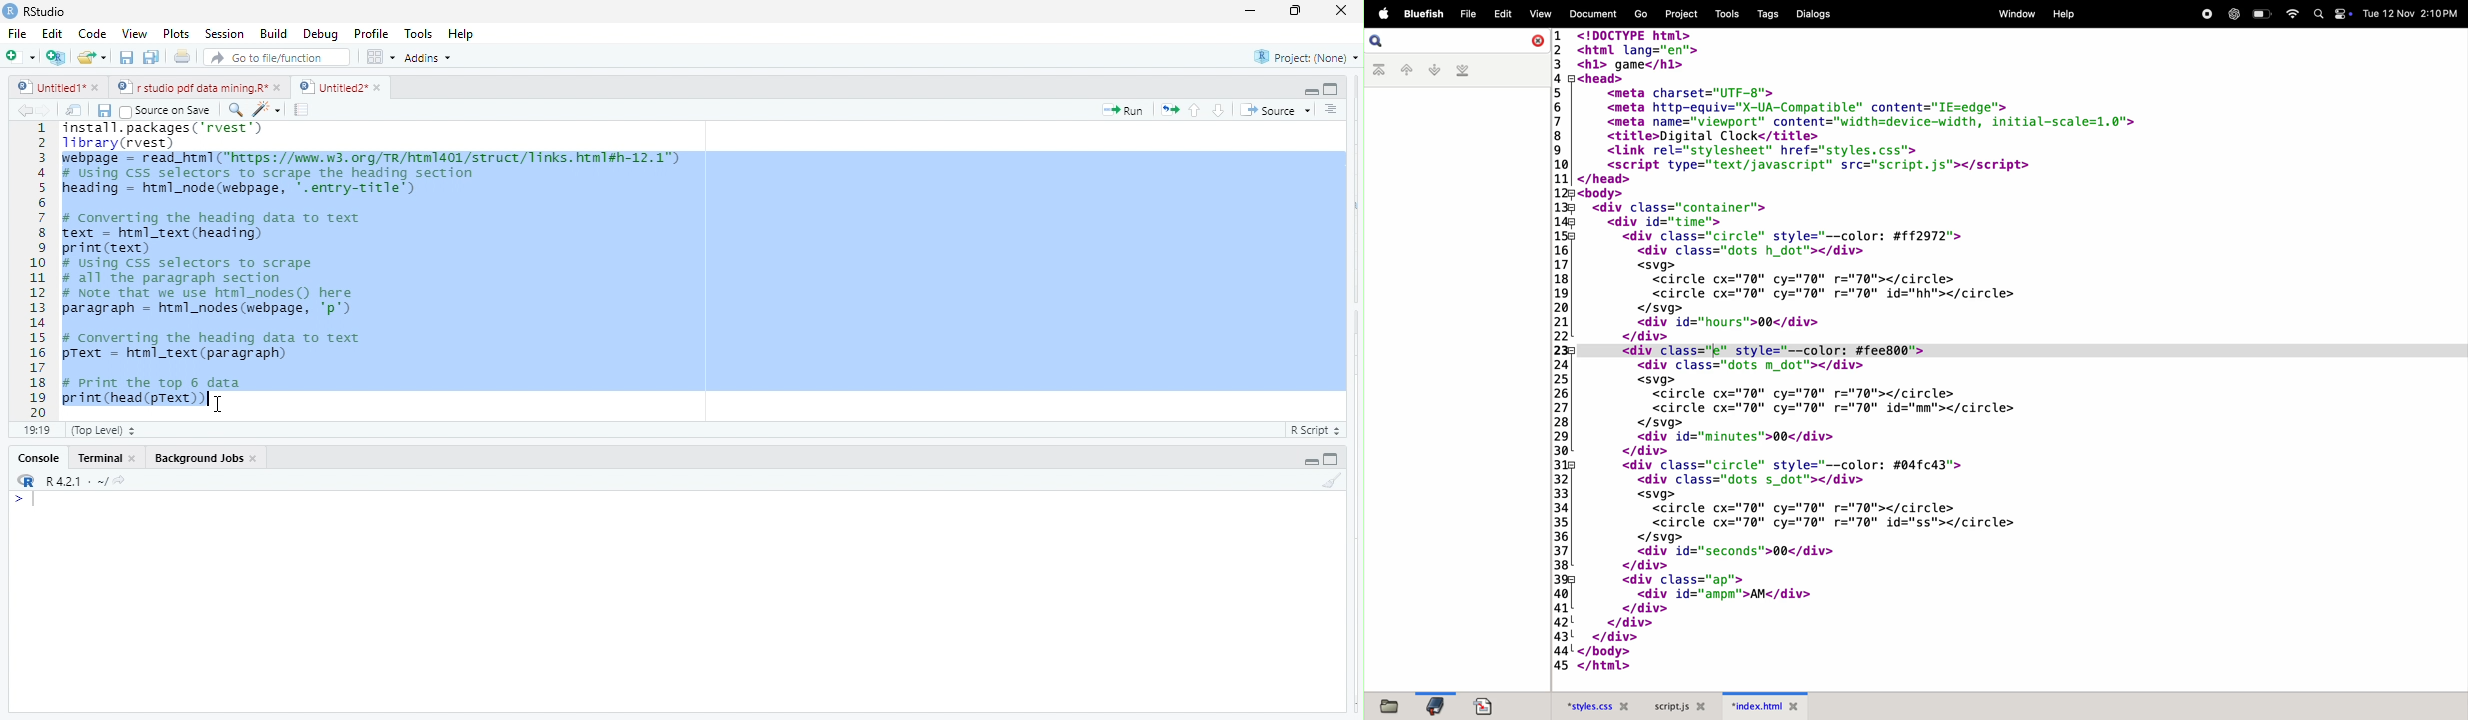 The height and width of the screenshot is (728, 2492). What do you see at coordinates (321, 35) in the screenshot?
I see `Debug` at bounding box center [321, 35].